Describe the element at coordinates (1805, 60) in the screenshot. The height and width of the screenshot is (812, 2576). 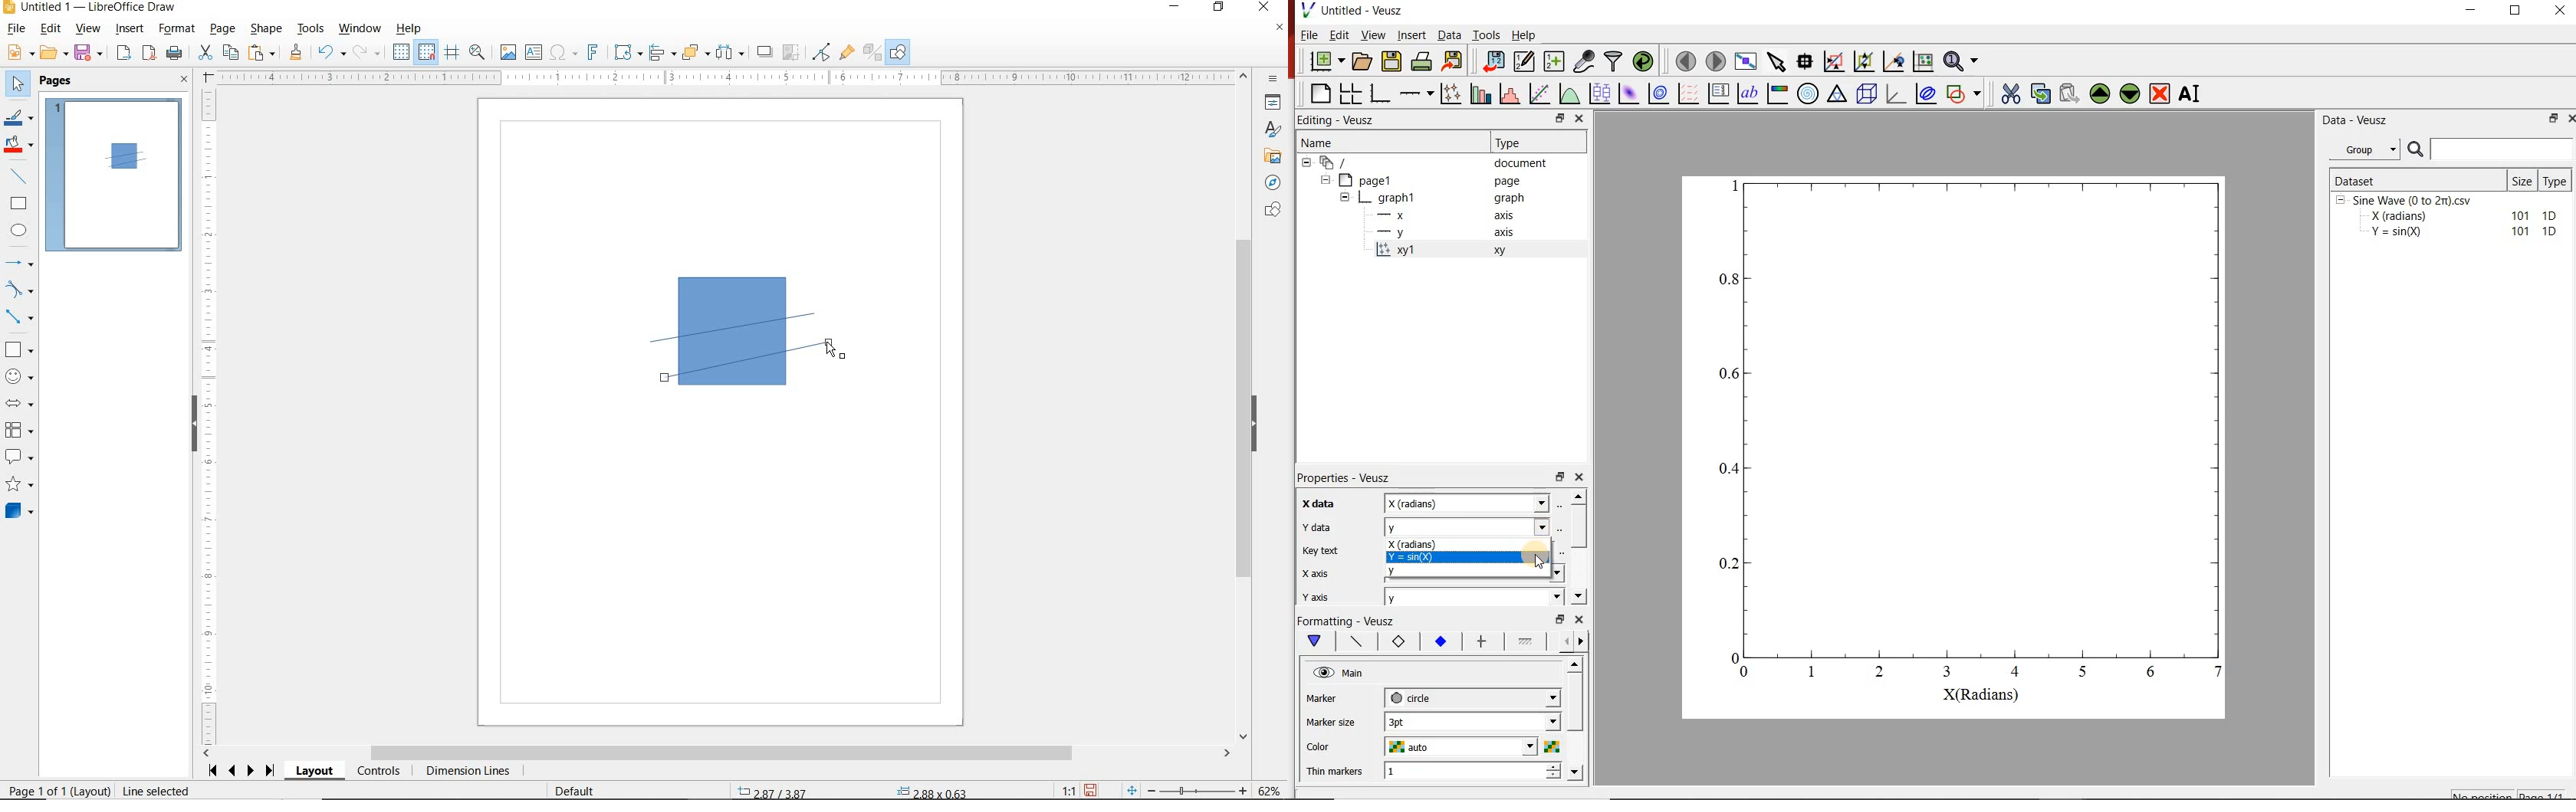
I see `read data points` at that location.